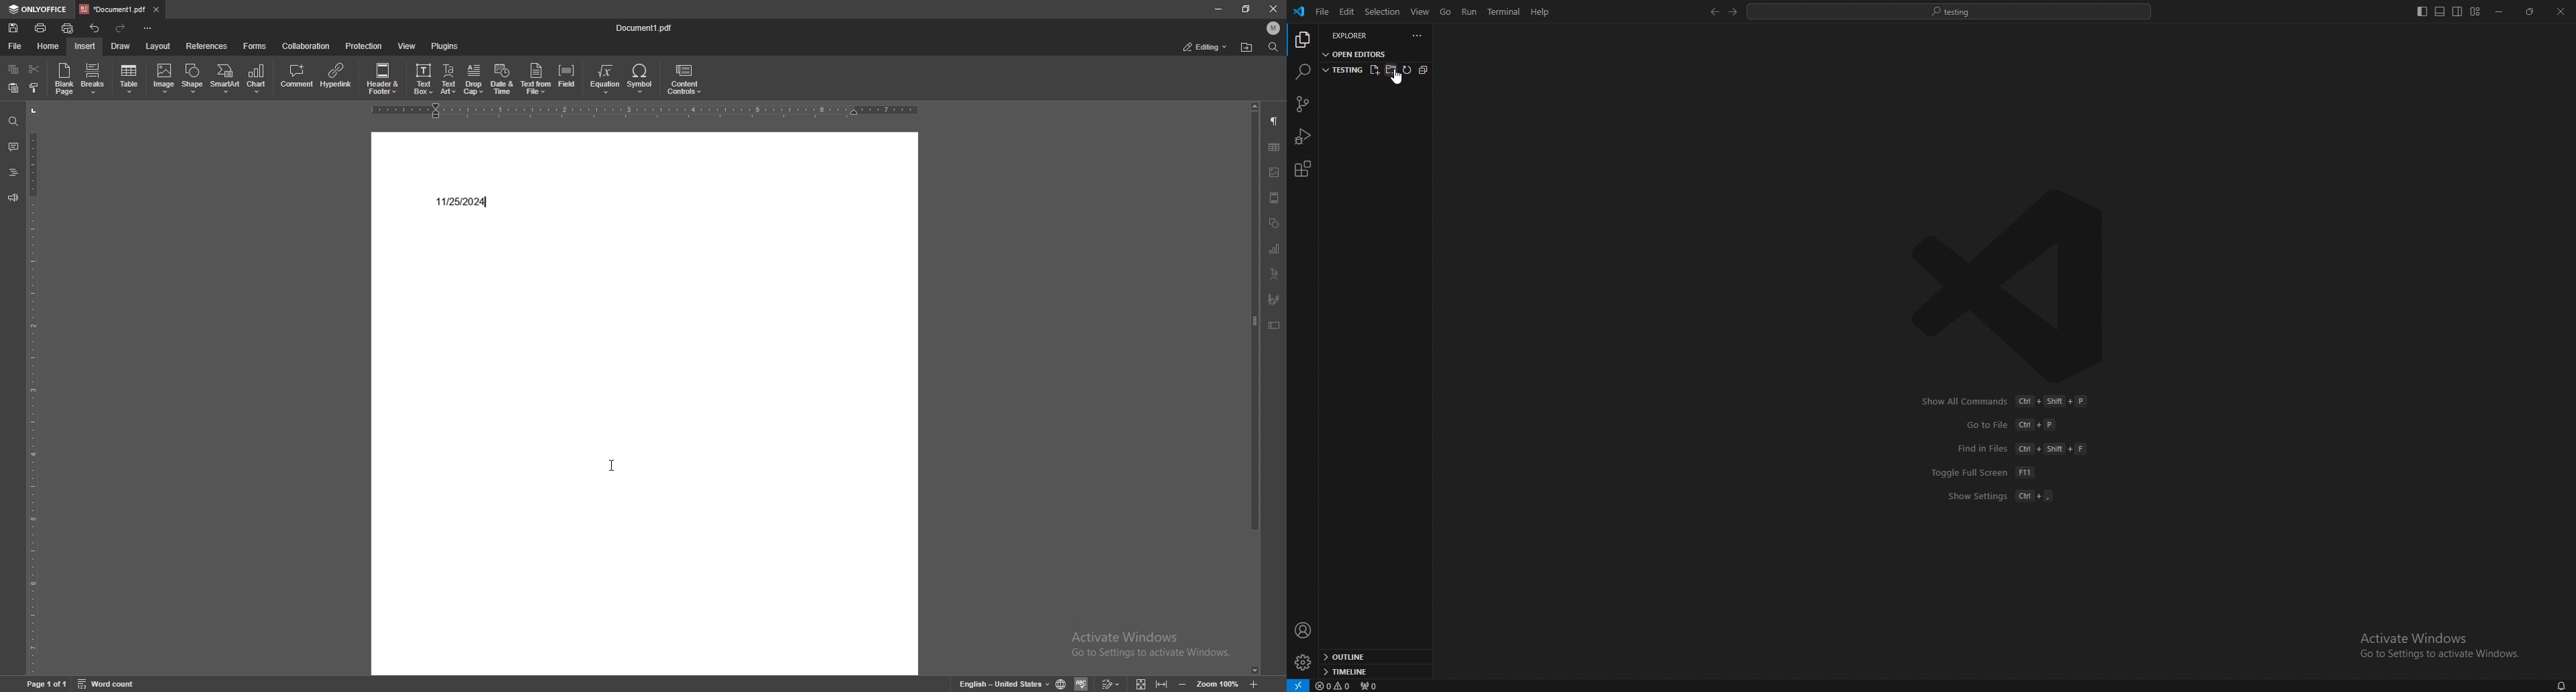  Describe the element at coordinates (1255, 683) in the screenshot. I see `zoom in` at that location.